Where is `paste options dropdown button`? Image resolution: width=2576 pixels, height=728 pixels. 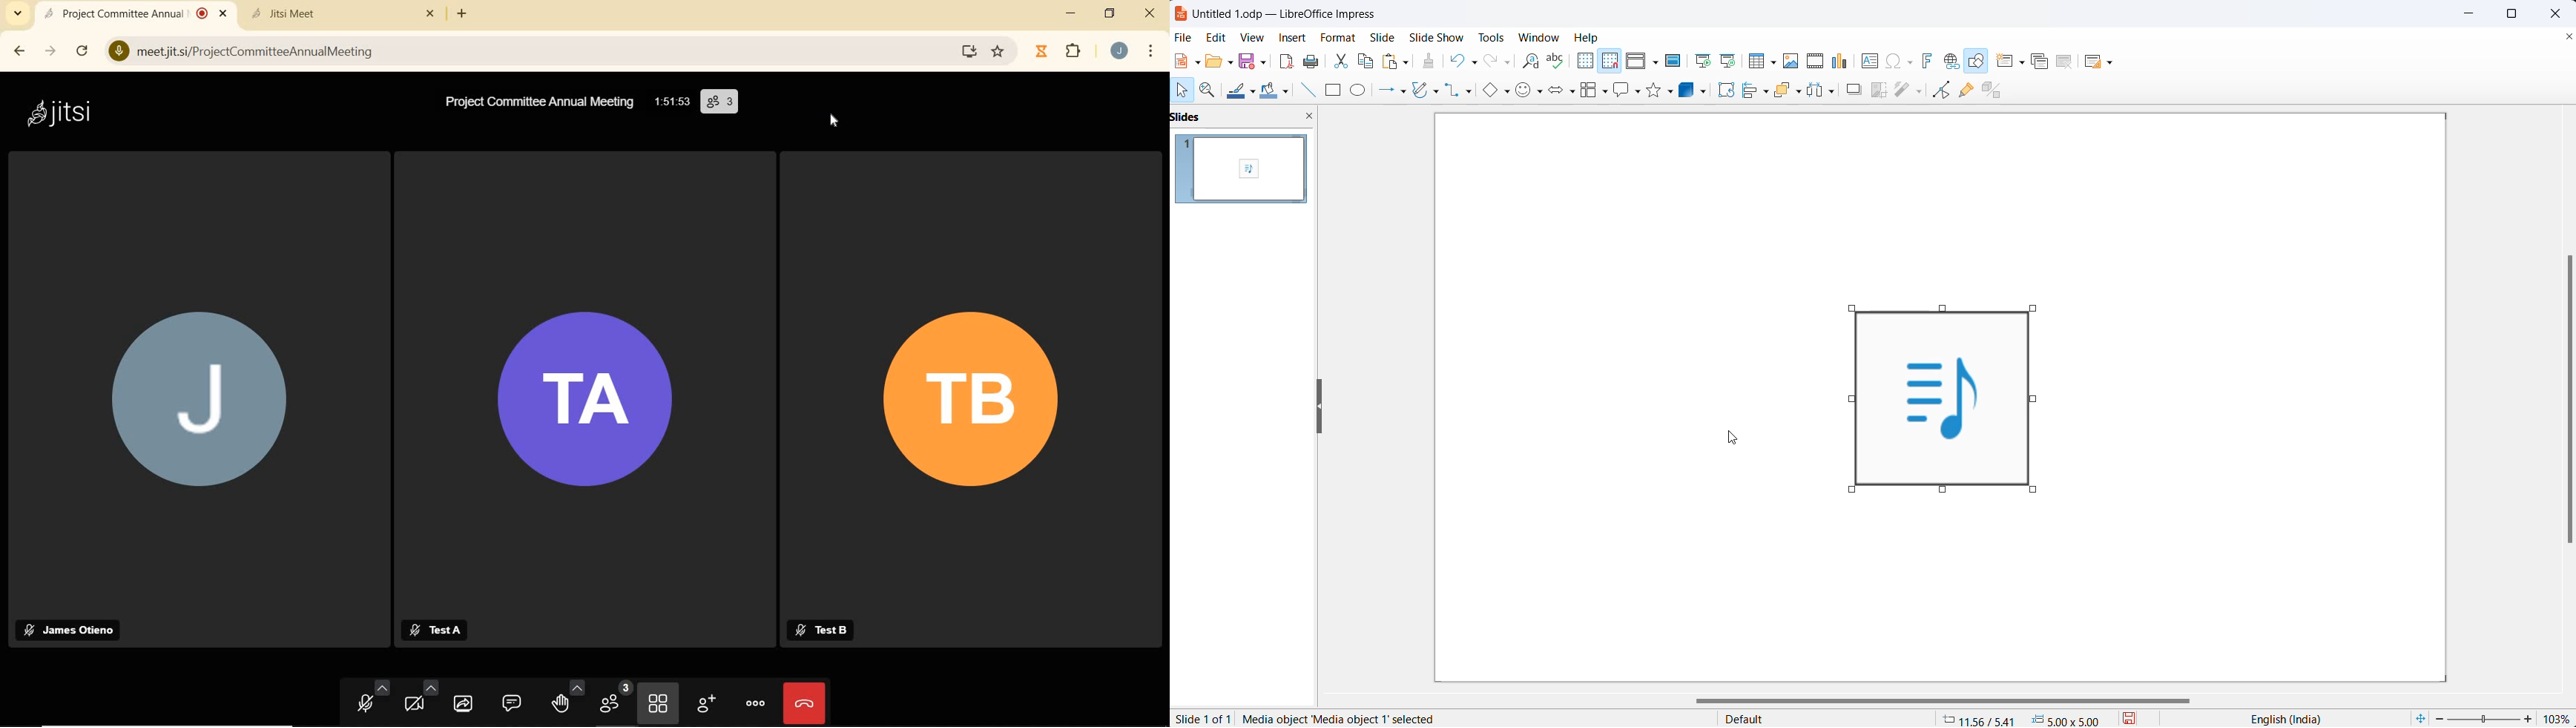
paste options dropdown button is located at coordinates (1409, 62).